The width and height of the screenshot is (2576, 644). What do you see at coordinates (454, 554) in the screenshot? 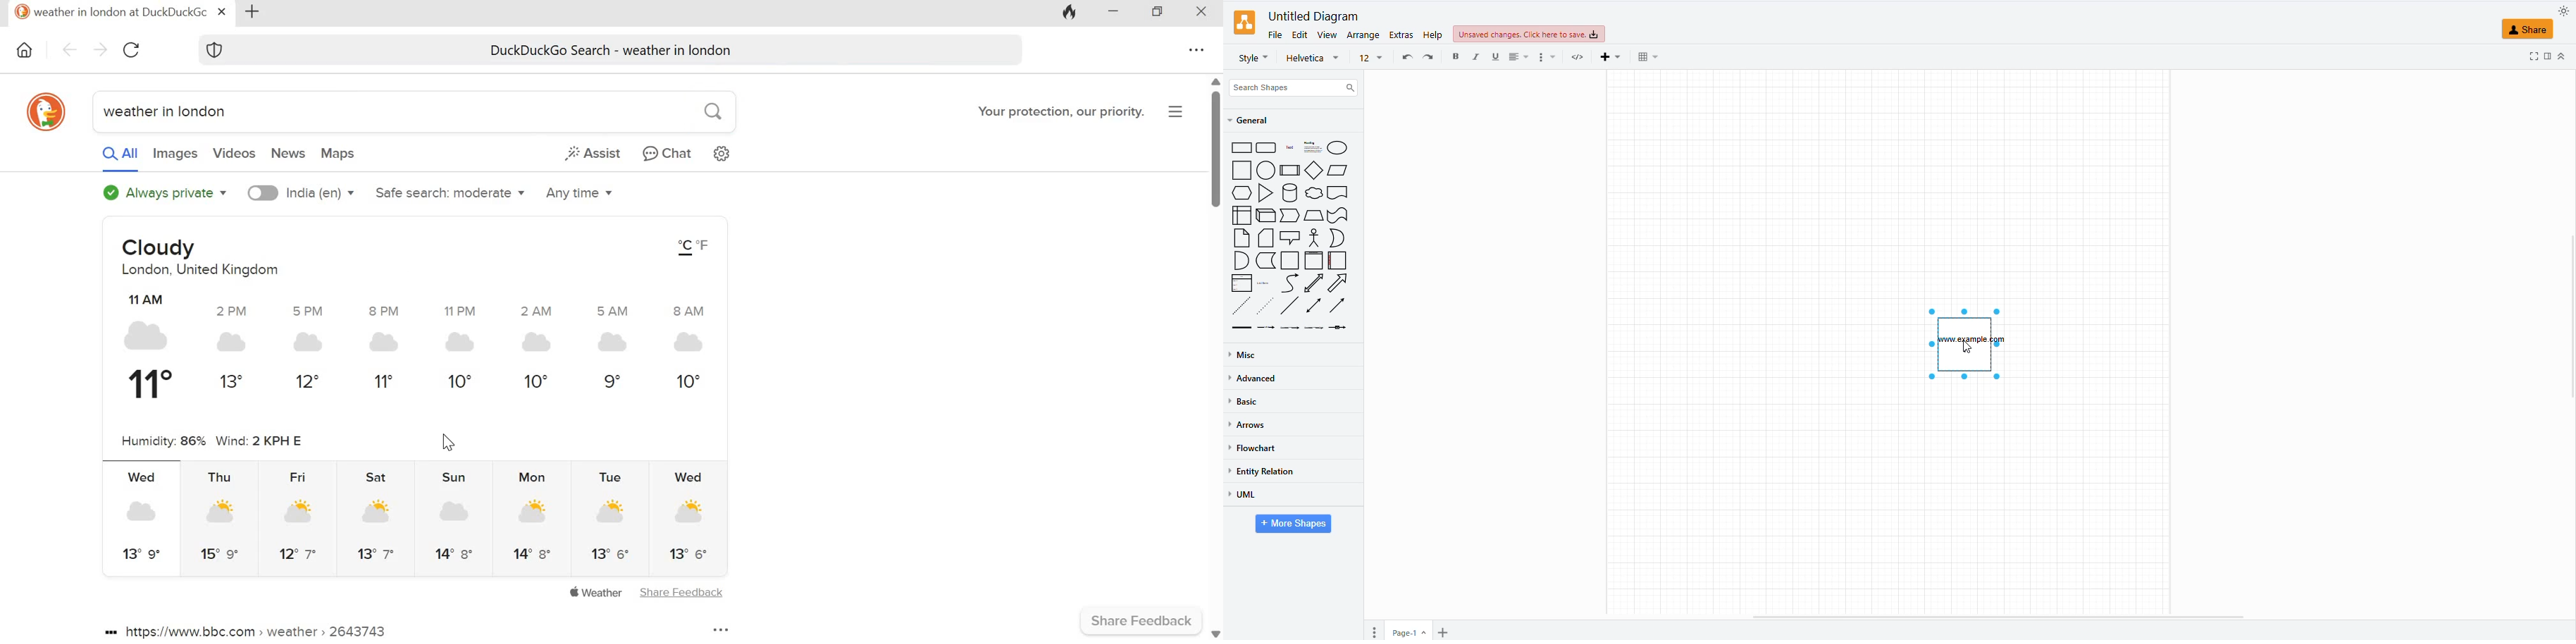
I see `14° 8°` at bounding box center [454, 554].